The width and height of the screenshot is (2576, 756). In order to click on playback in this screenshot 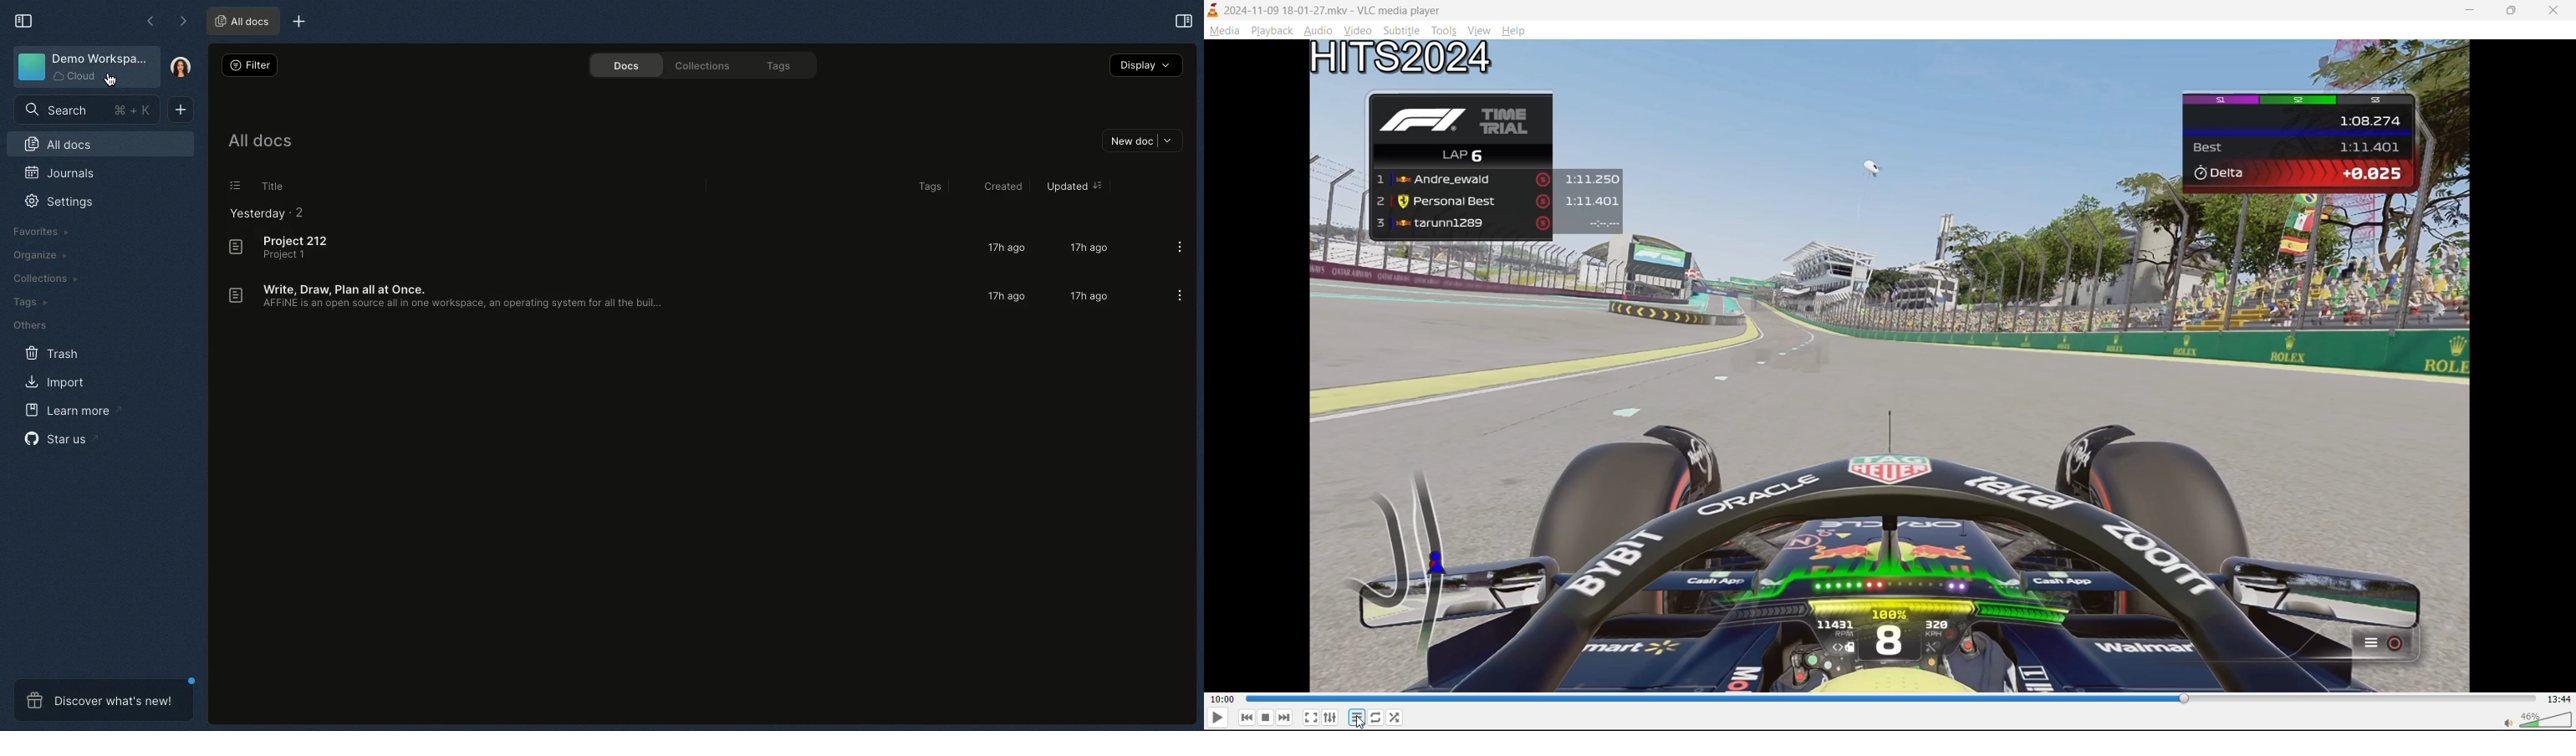, I will do `click(1271, 30)`.